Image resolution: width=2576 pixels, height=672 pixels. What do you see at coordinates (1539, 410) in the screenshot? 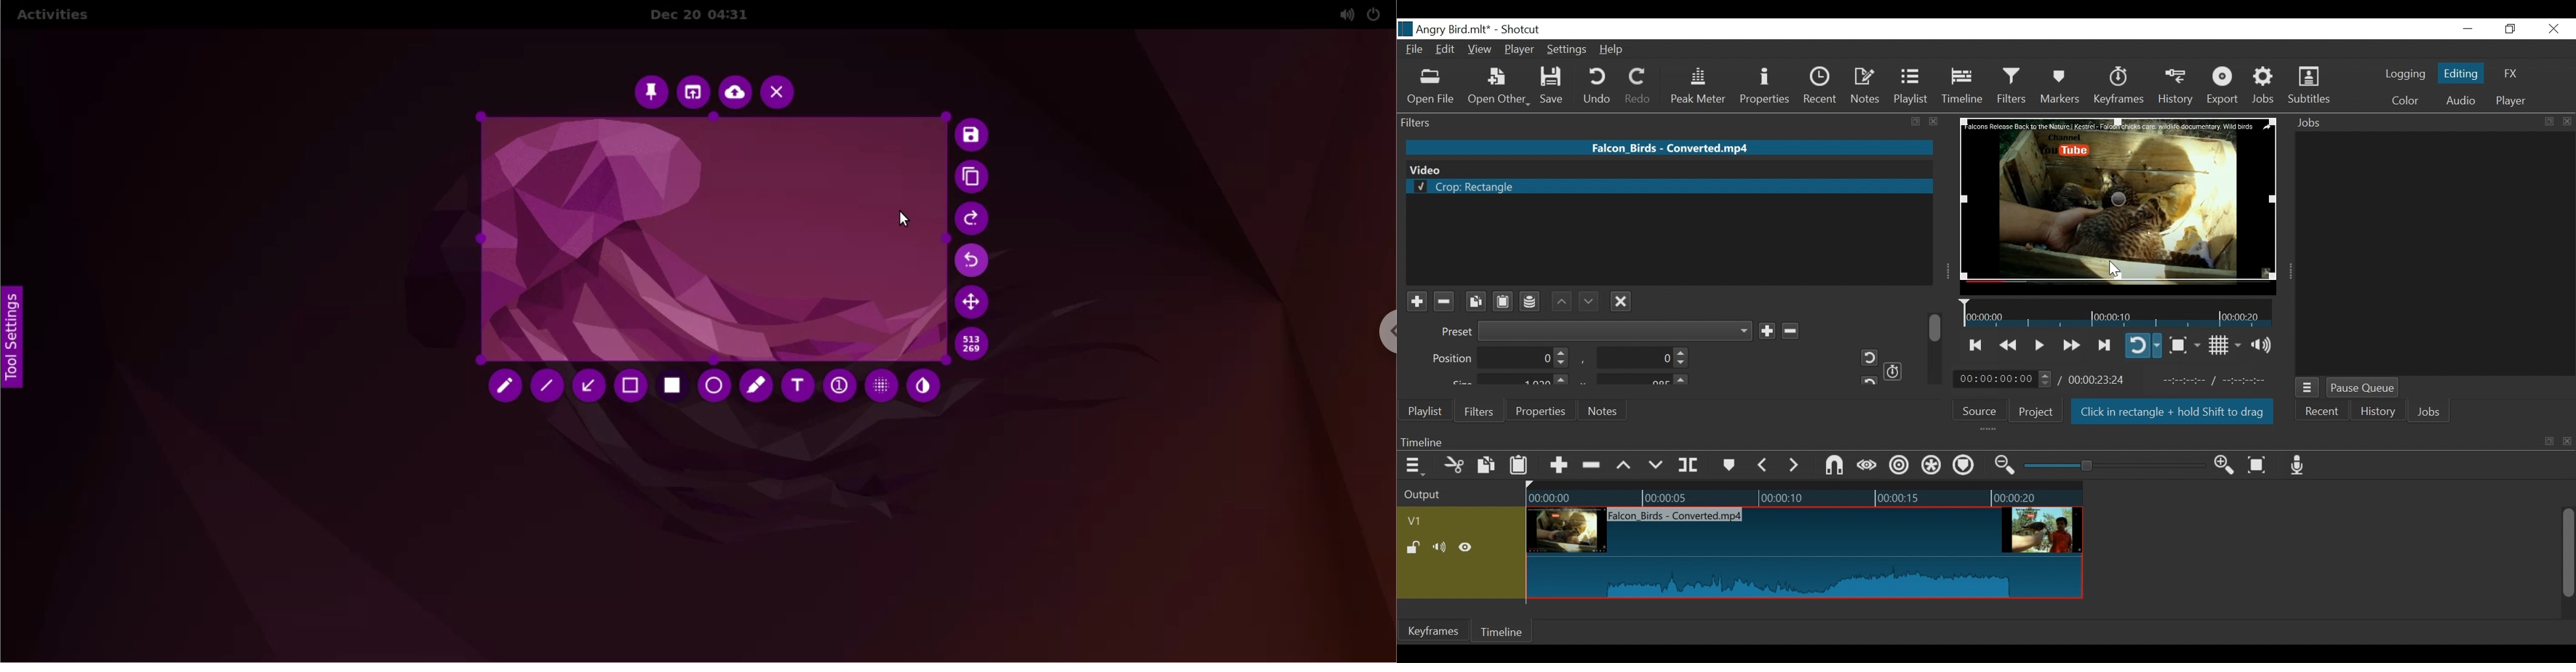
I see `Properties` at bounding box center [1539, 410].